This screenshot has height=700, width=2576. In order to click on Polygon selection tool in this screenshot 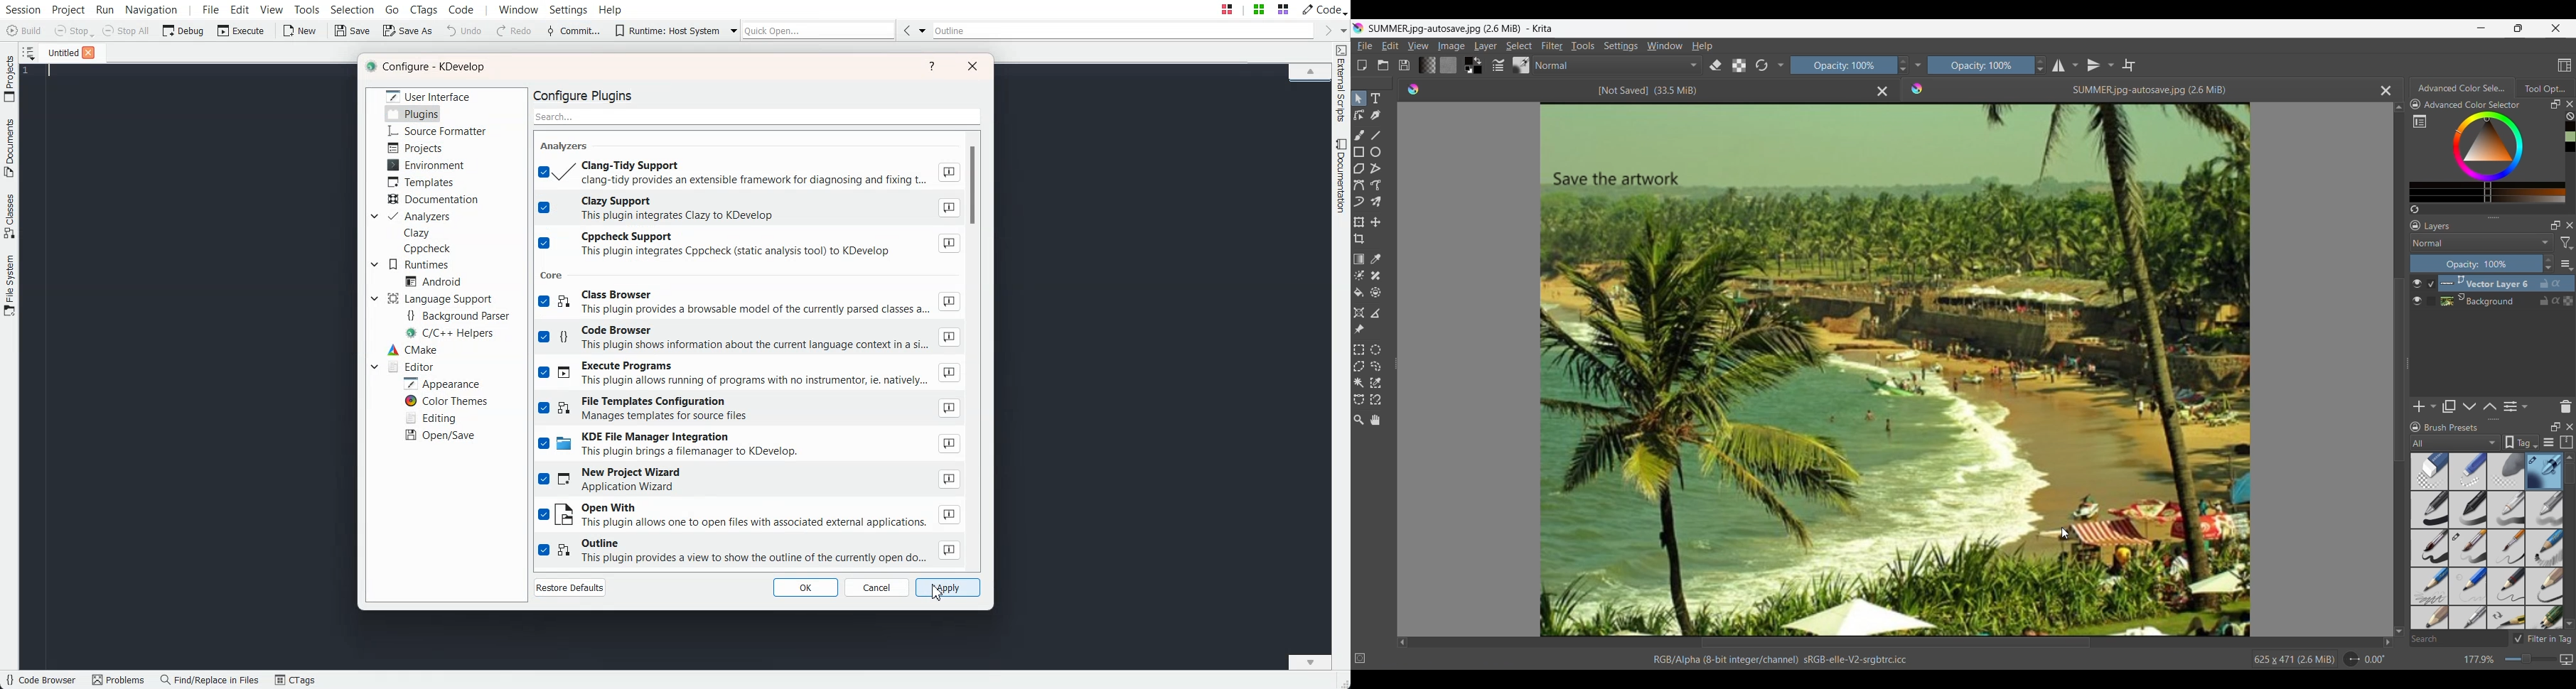, I will do `click(1359, 366)`.